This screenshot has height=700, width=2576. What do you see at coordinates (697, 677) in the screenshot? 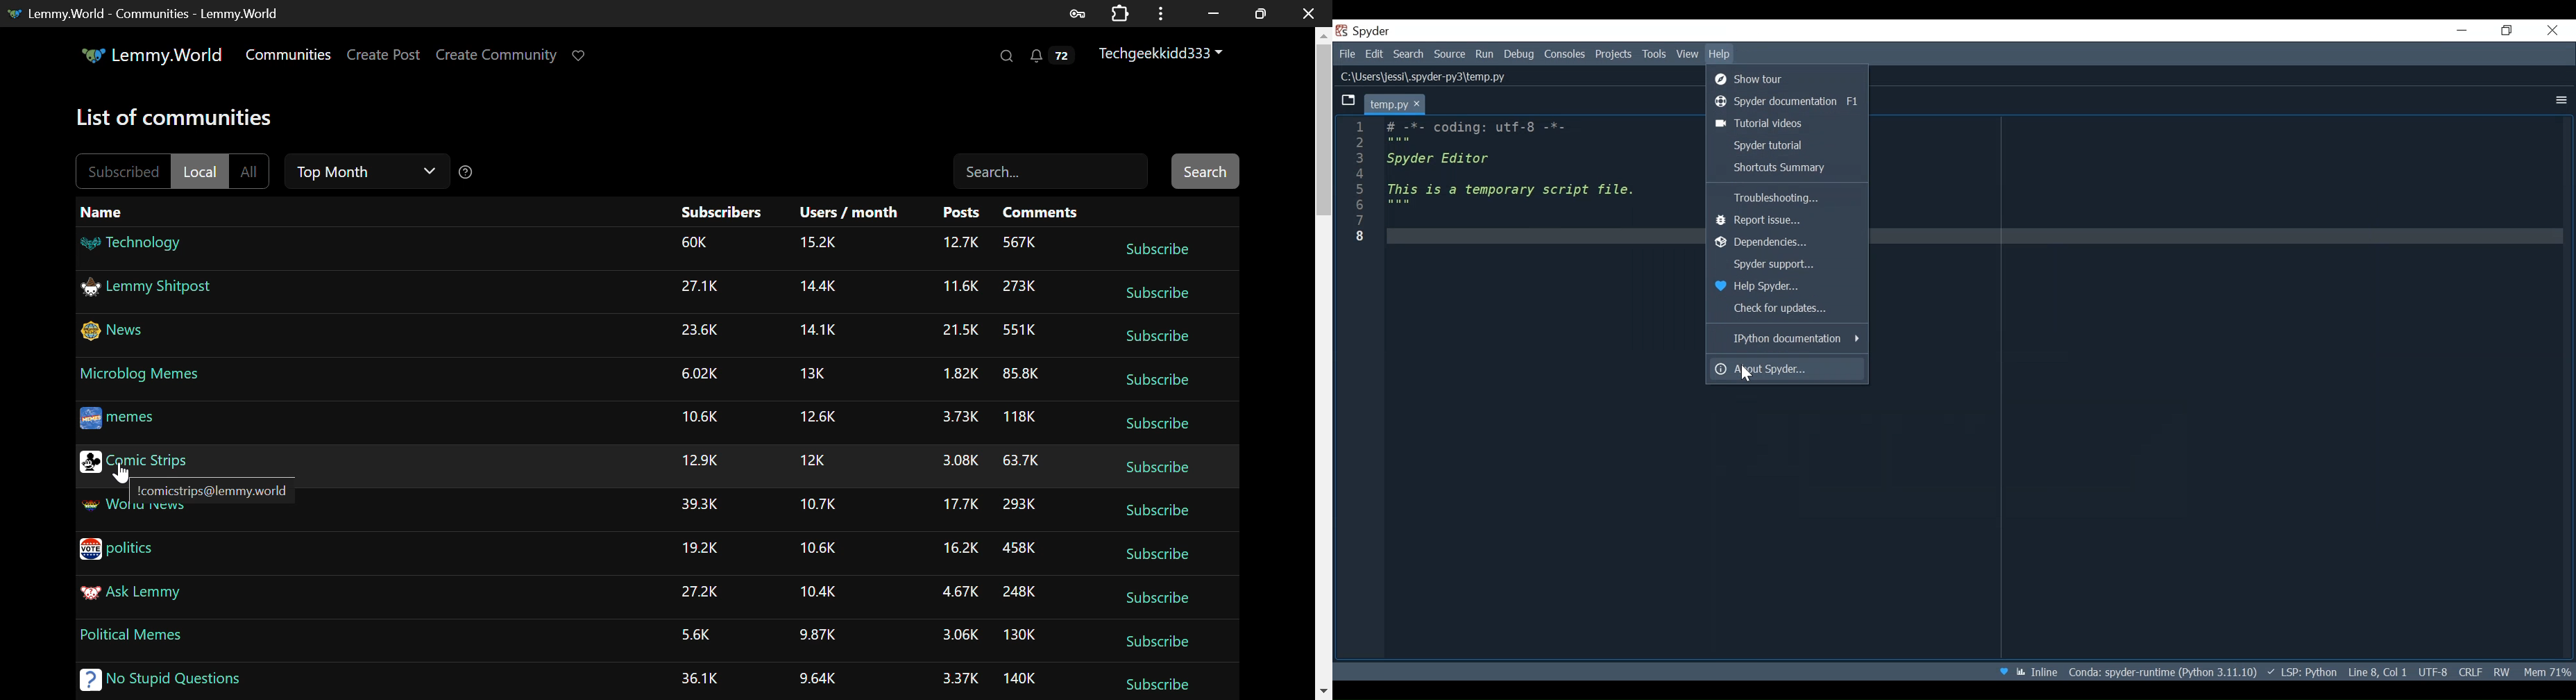
I see `Amount` at bounding box center [697, 677].